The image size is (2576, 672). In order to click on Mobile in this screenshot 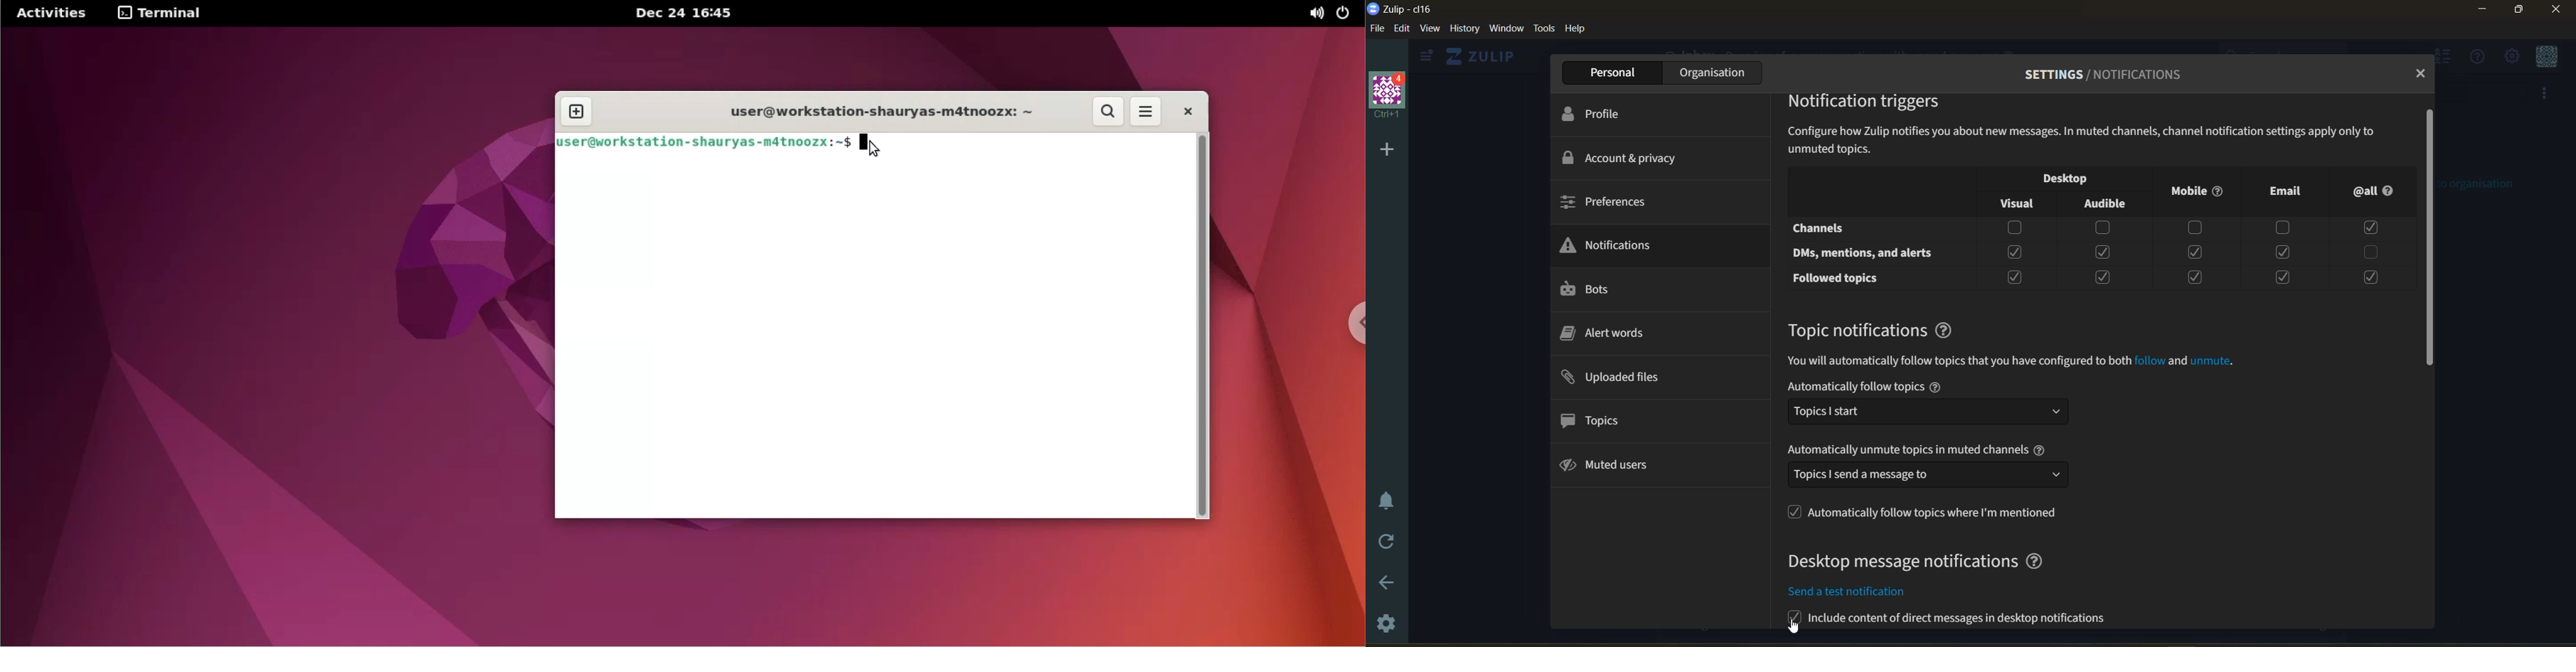, I will do `click(2199, 192)`.